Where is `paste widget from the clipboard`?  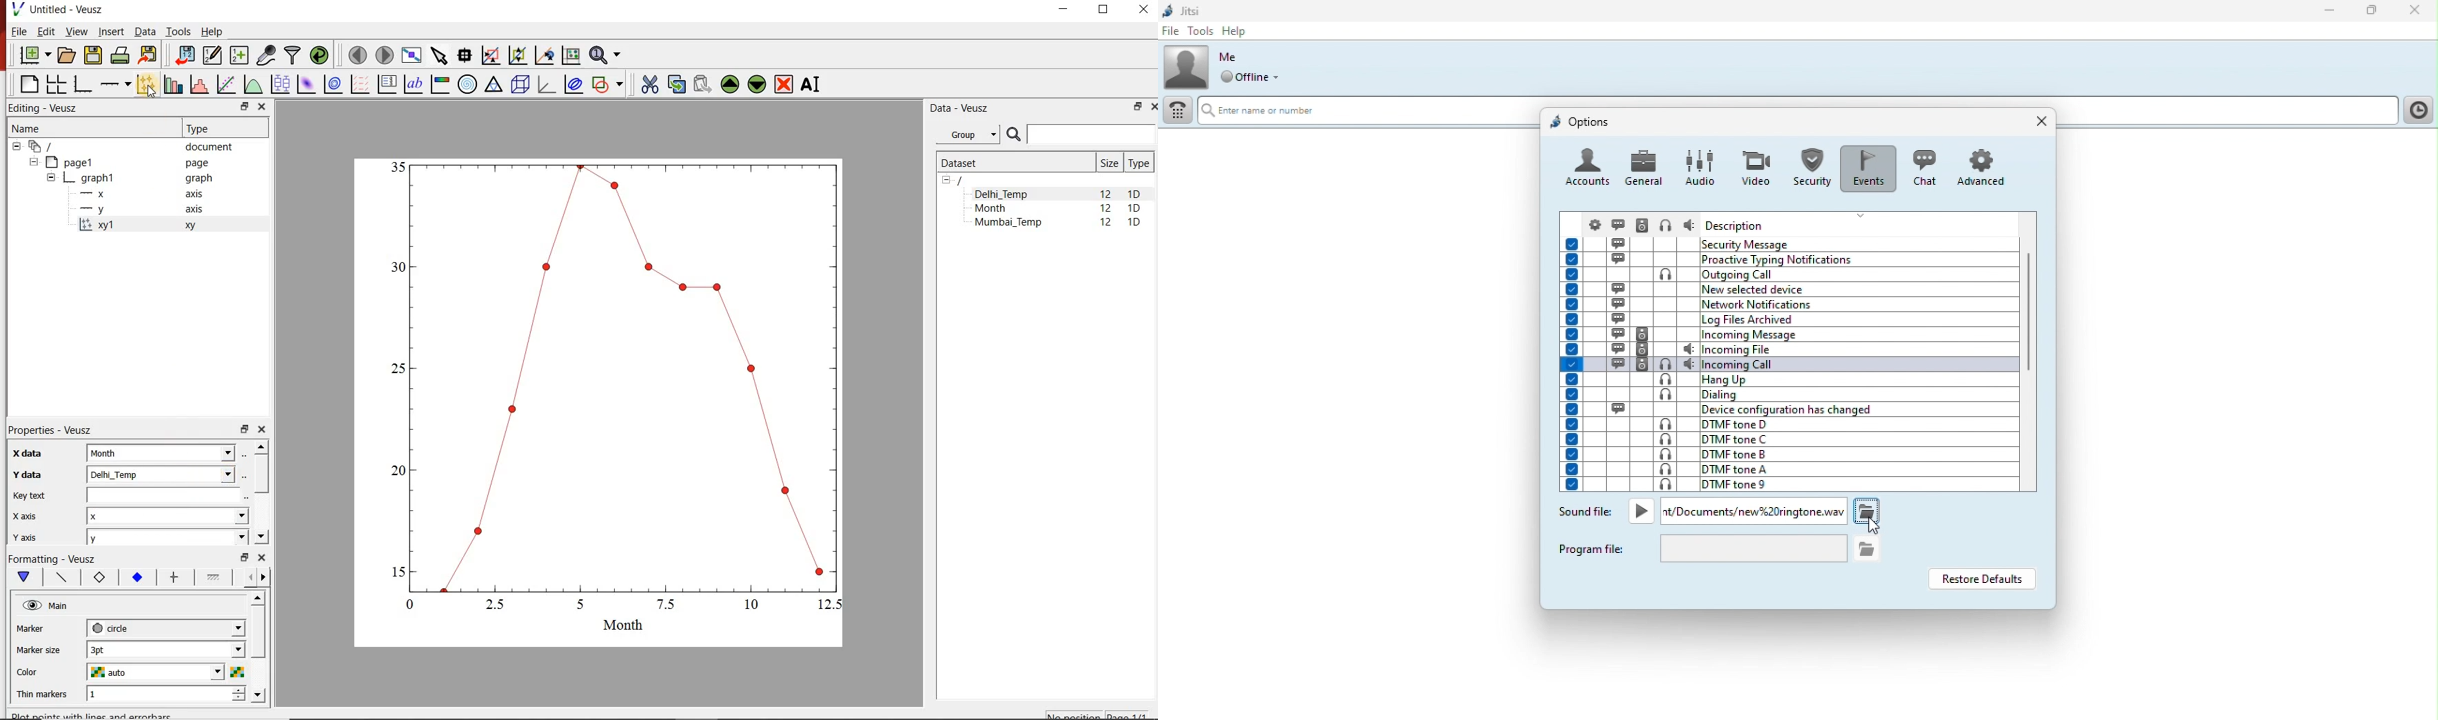
paste widget from the clipboard is located at coordinates (703, 83).